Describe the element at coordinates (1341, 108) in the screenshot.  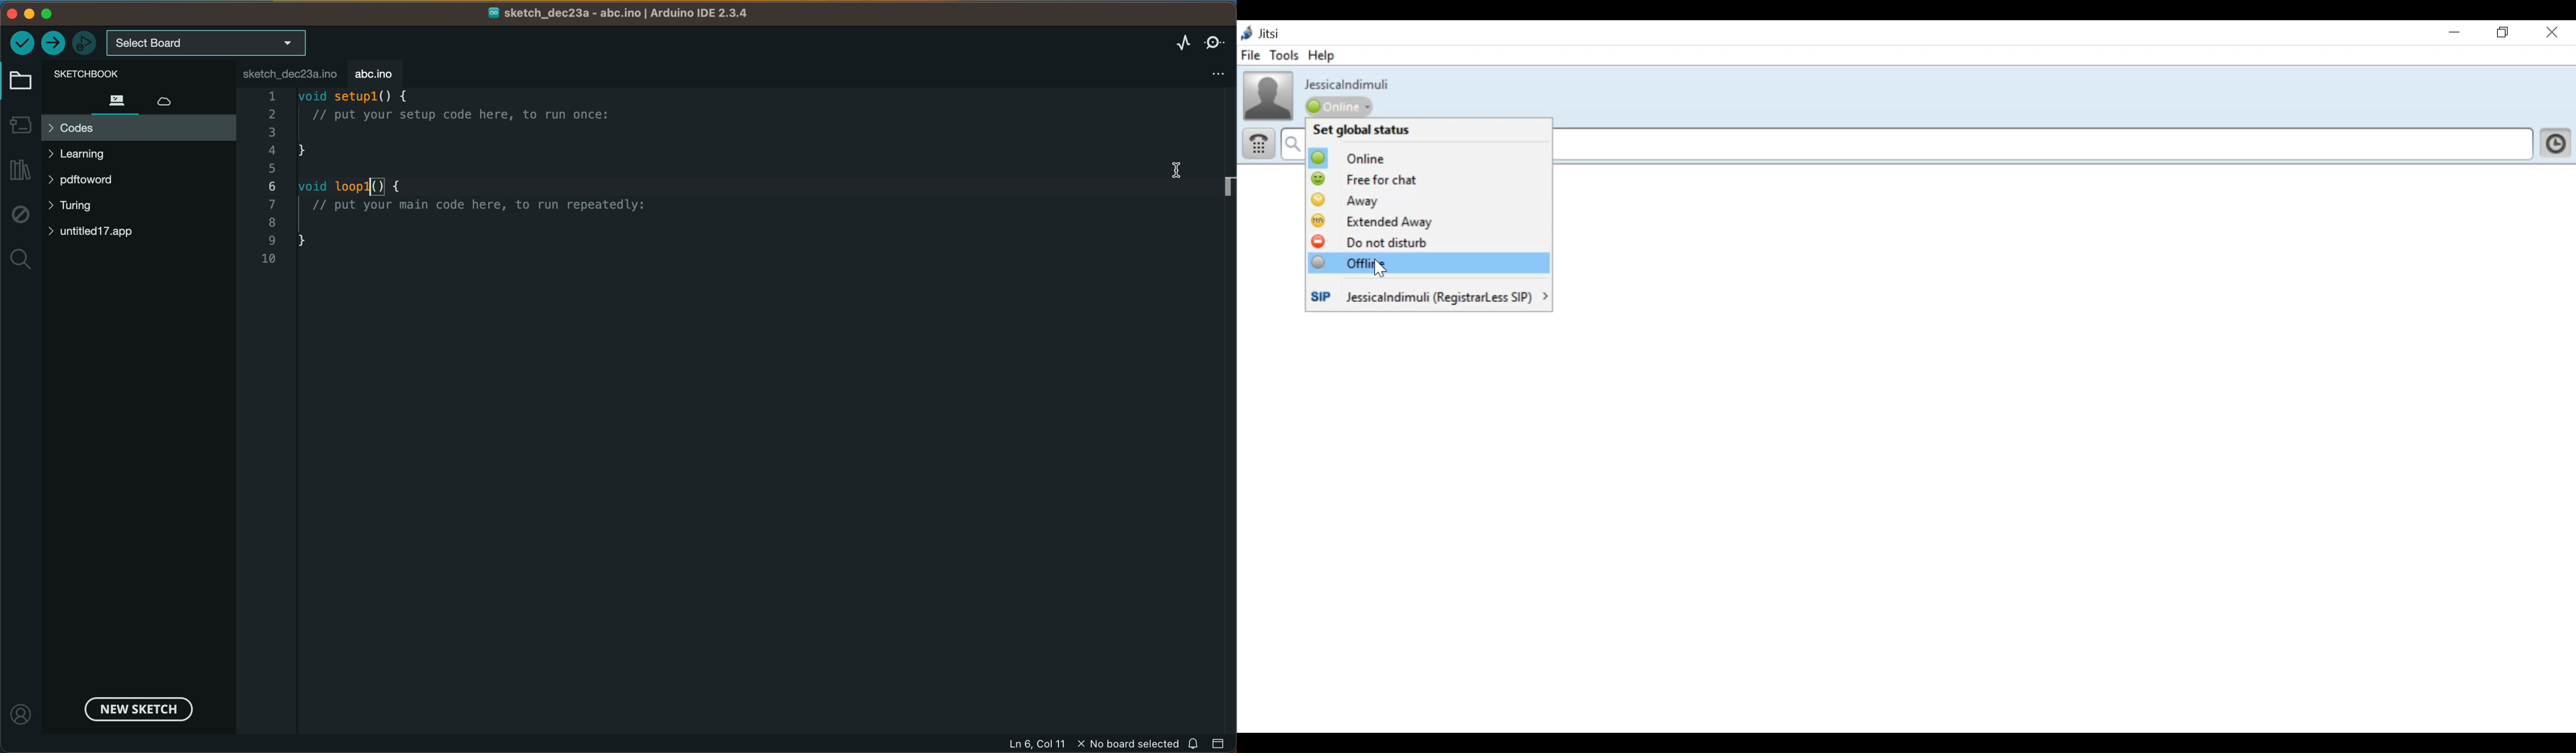
I see `online` at that location.